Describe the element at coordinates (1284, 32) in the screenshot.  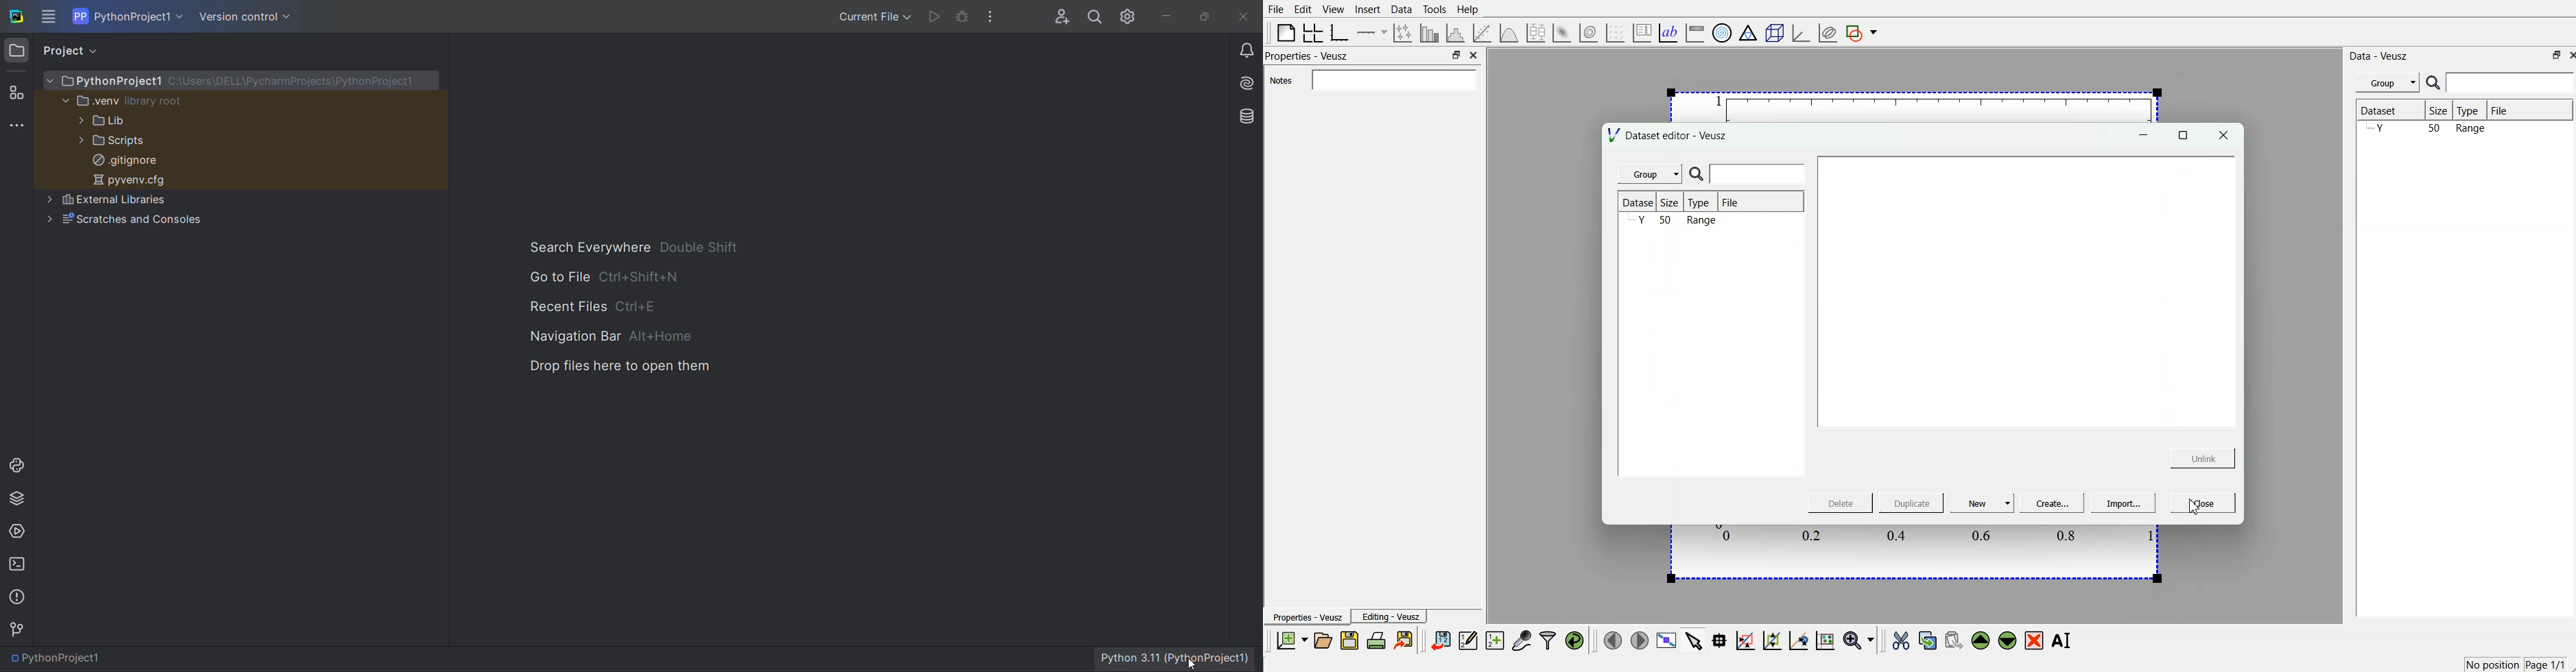
I see `blank page` at that location.